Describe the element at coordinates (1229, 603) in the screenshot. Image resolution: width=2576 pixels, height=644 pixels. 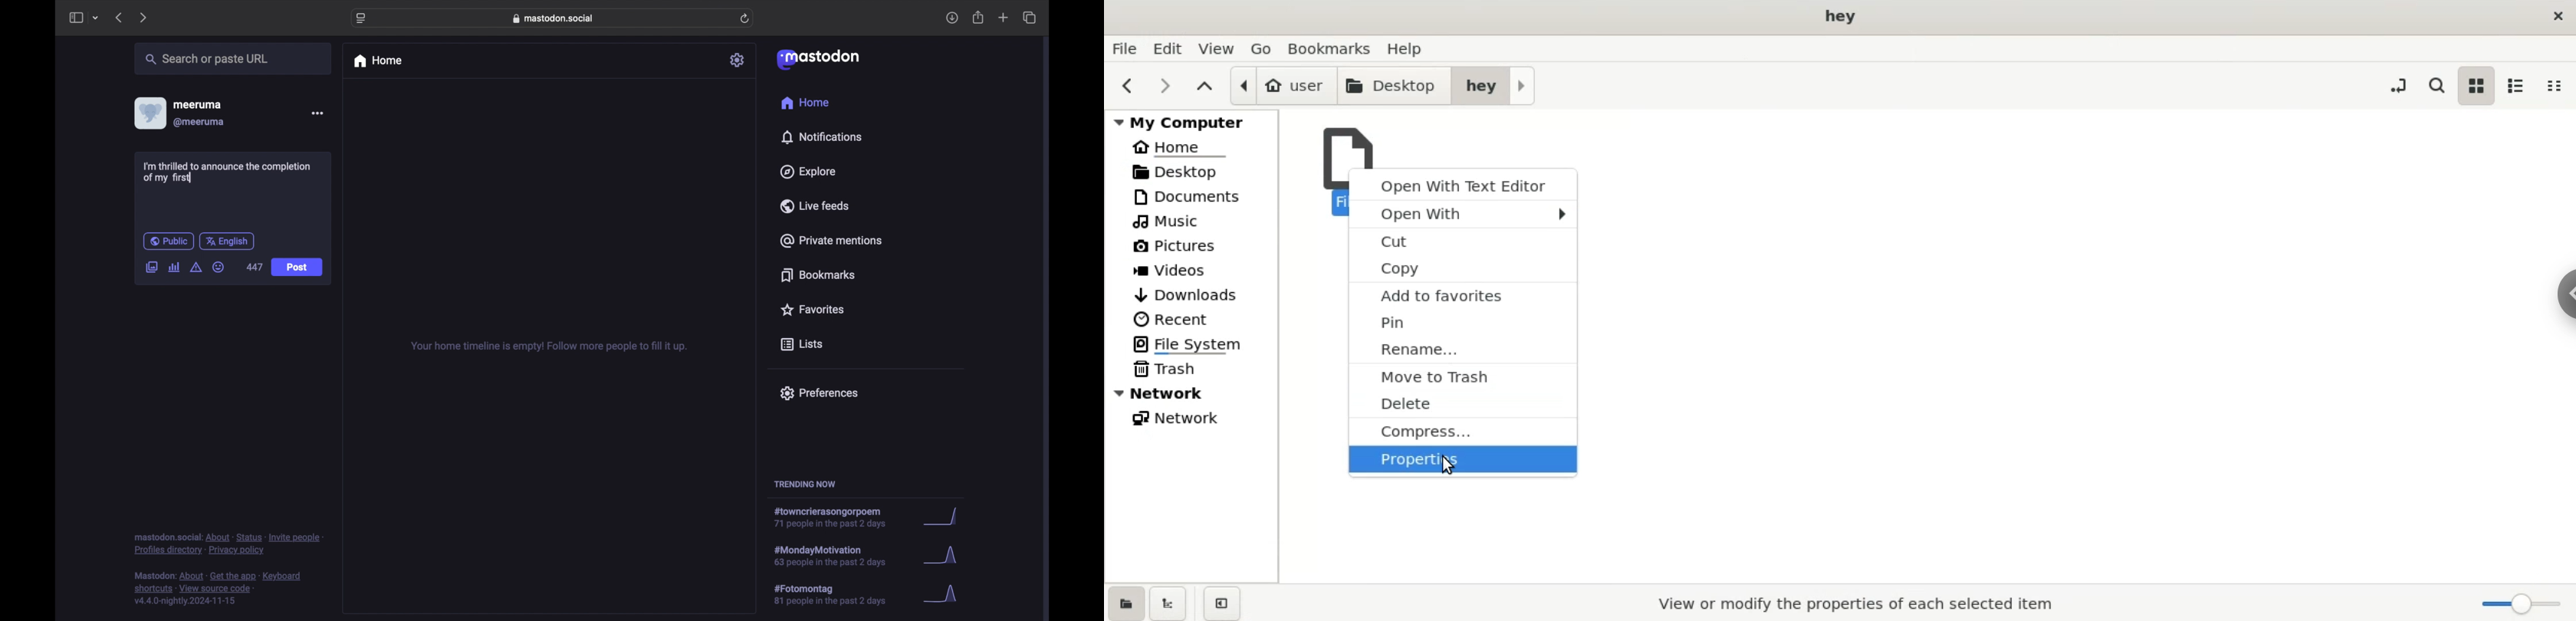
I see `close sidebar` at that location.